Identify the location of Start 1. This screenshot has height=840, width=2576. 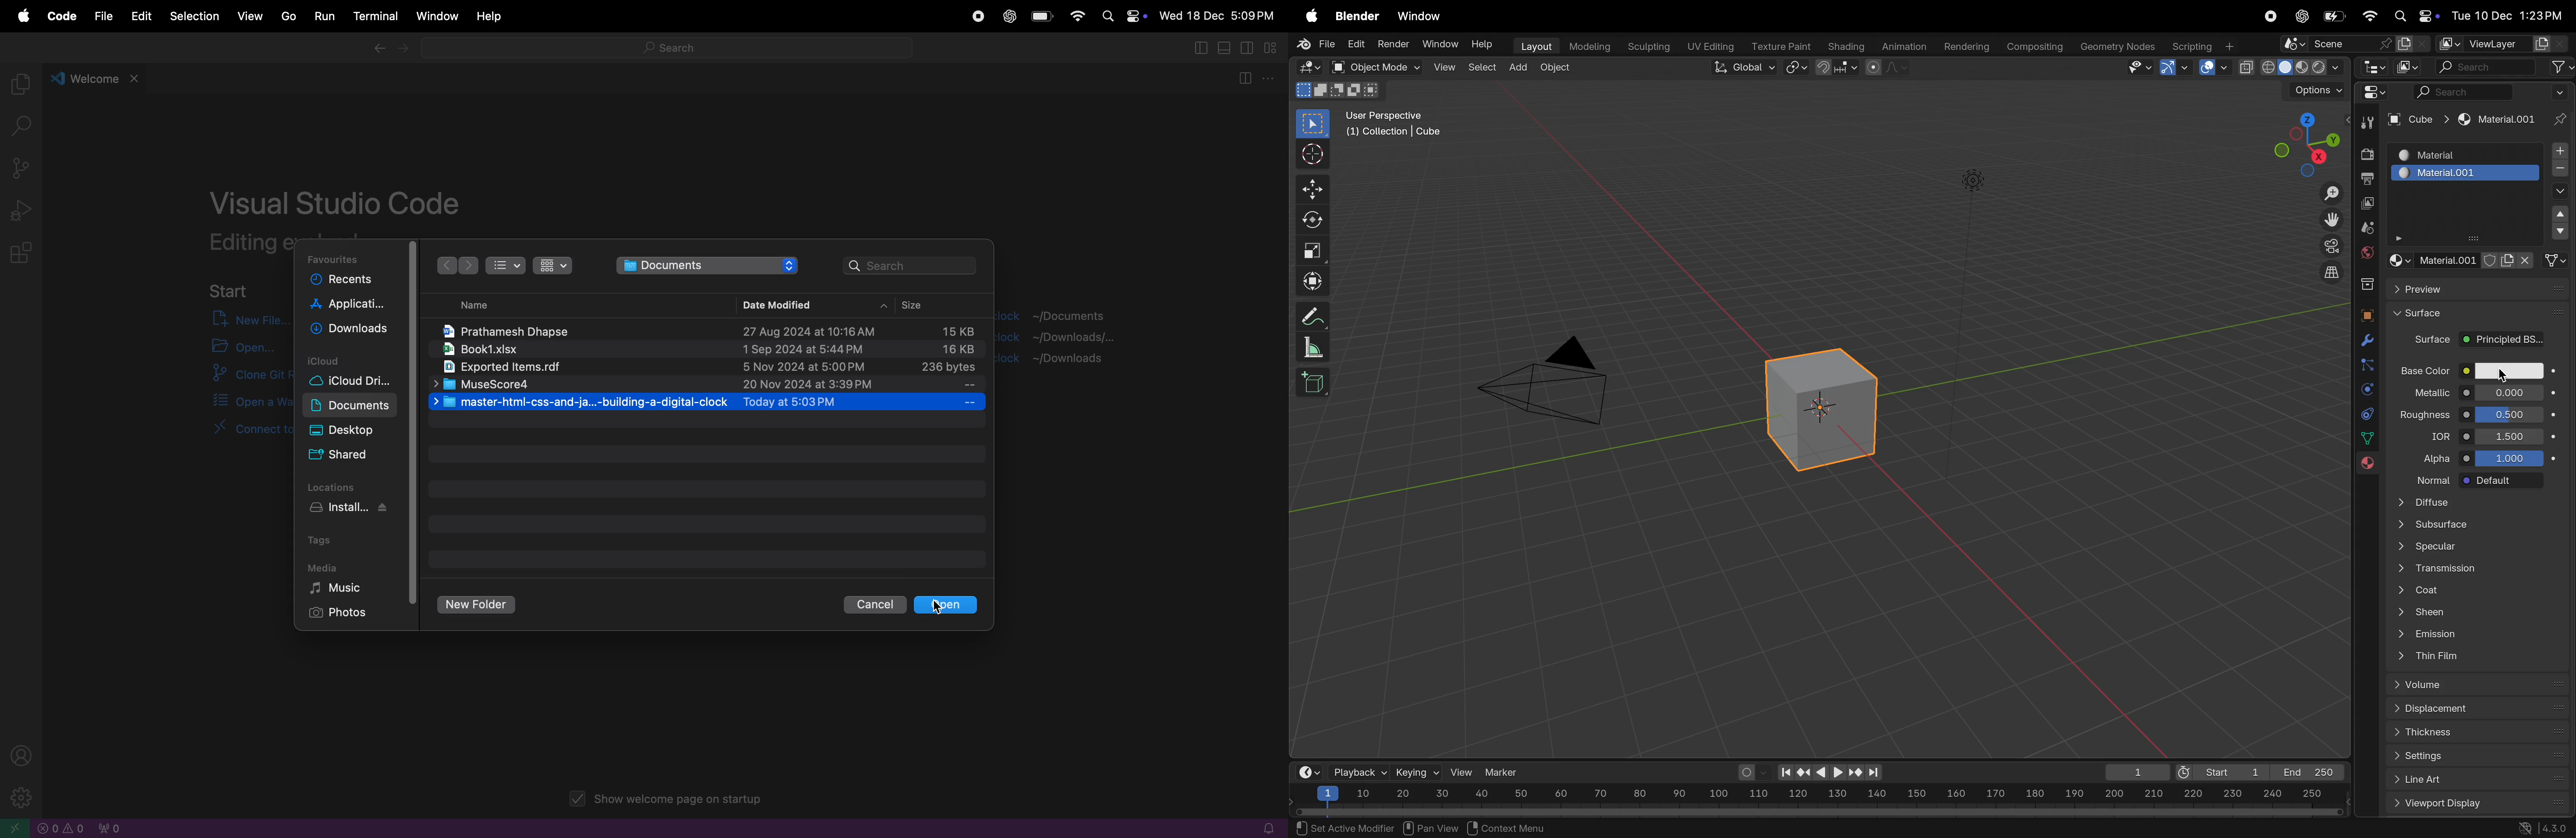
(2220, 771).